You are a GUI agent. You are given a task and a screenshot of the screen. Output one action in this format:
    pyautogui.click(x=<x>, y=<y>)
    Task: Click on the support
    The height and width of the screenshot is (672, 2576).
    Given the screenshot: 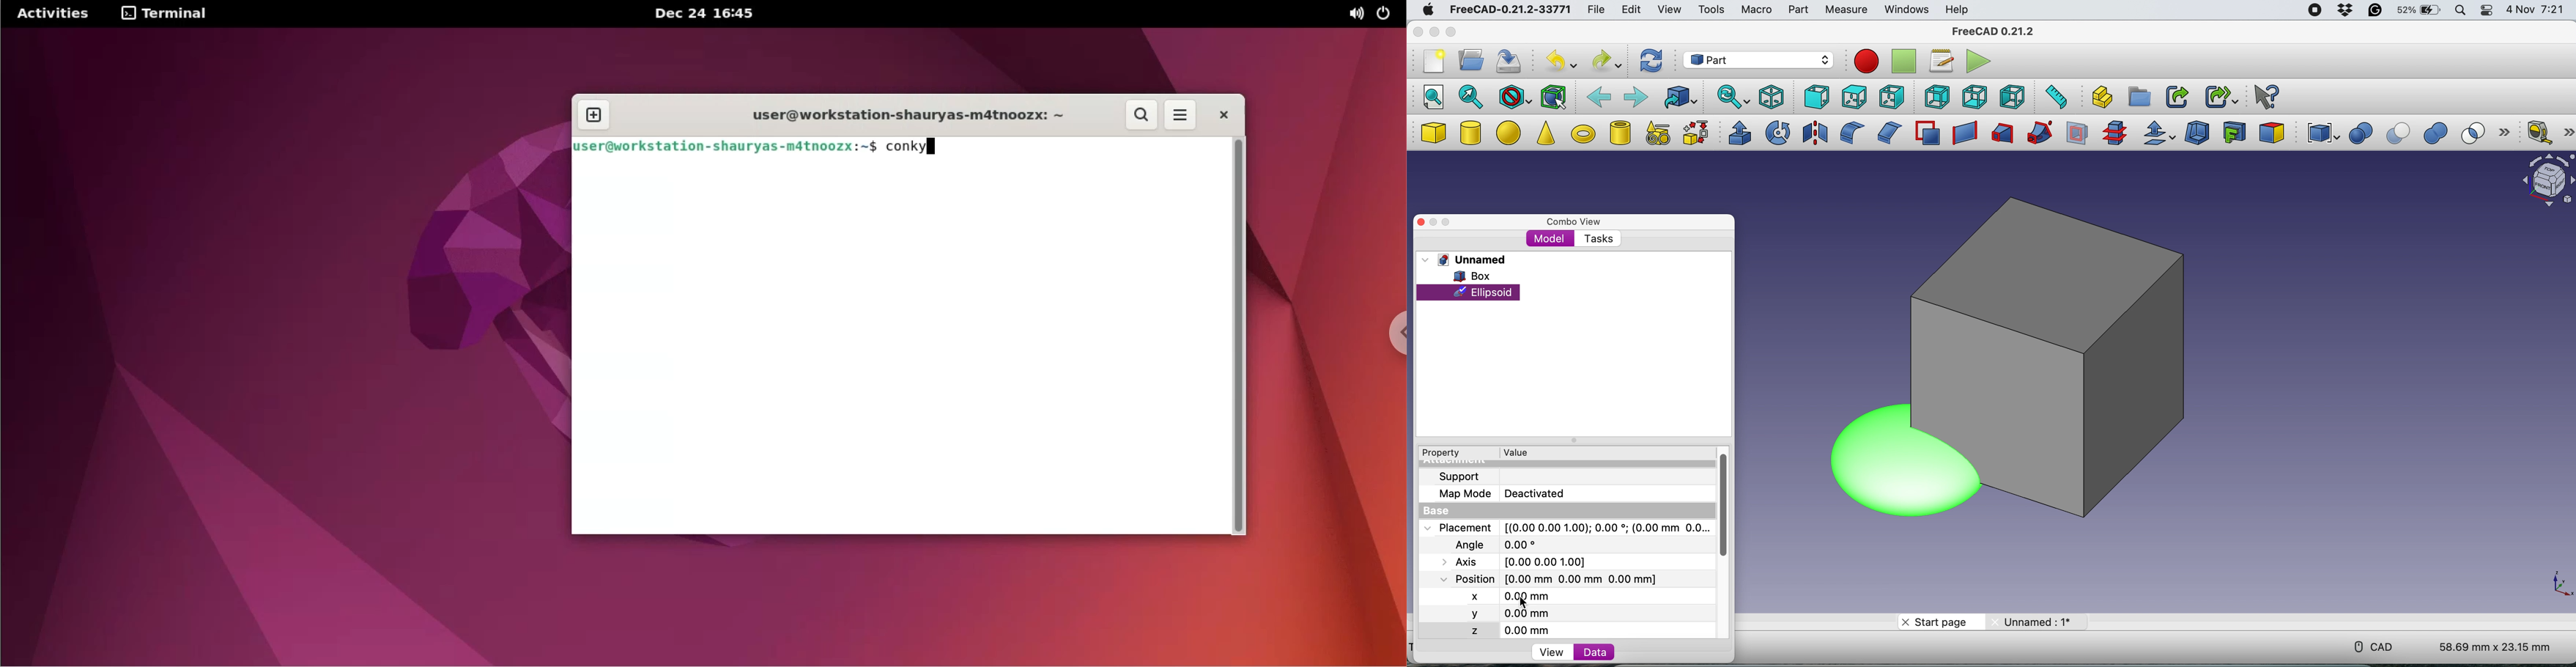 What is the action you would take?
    pyautogui.click(x=1457, y=476)
    